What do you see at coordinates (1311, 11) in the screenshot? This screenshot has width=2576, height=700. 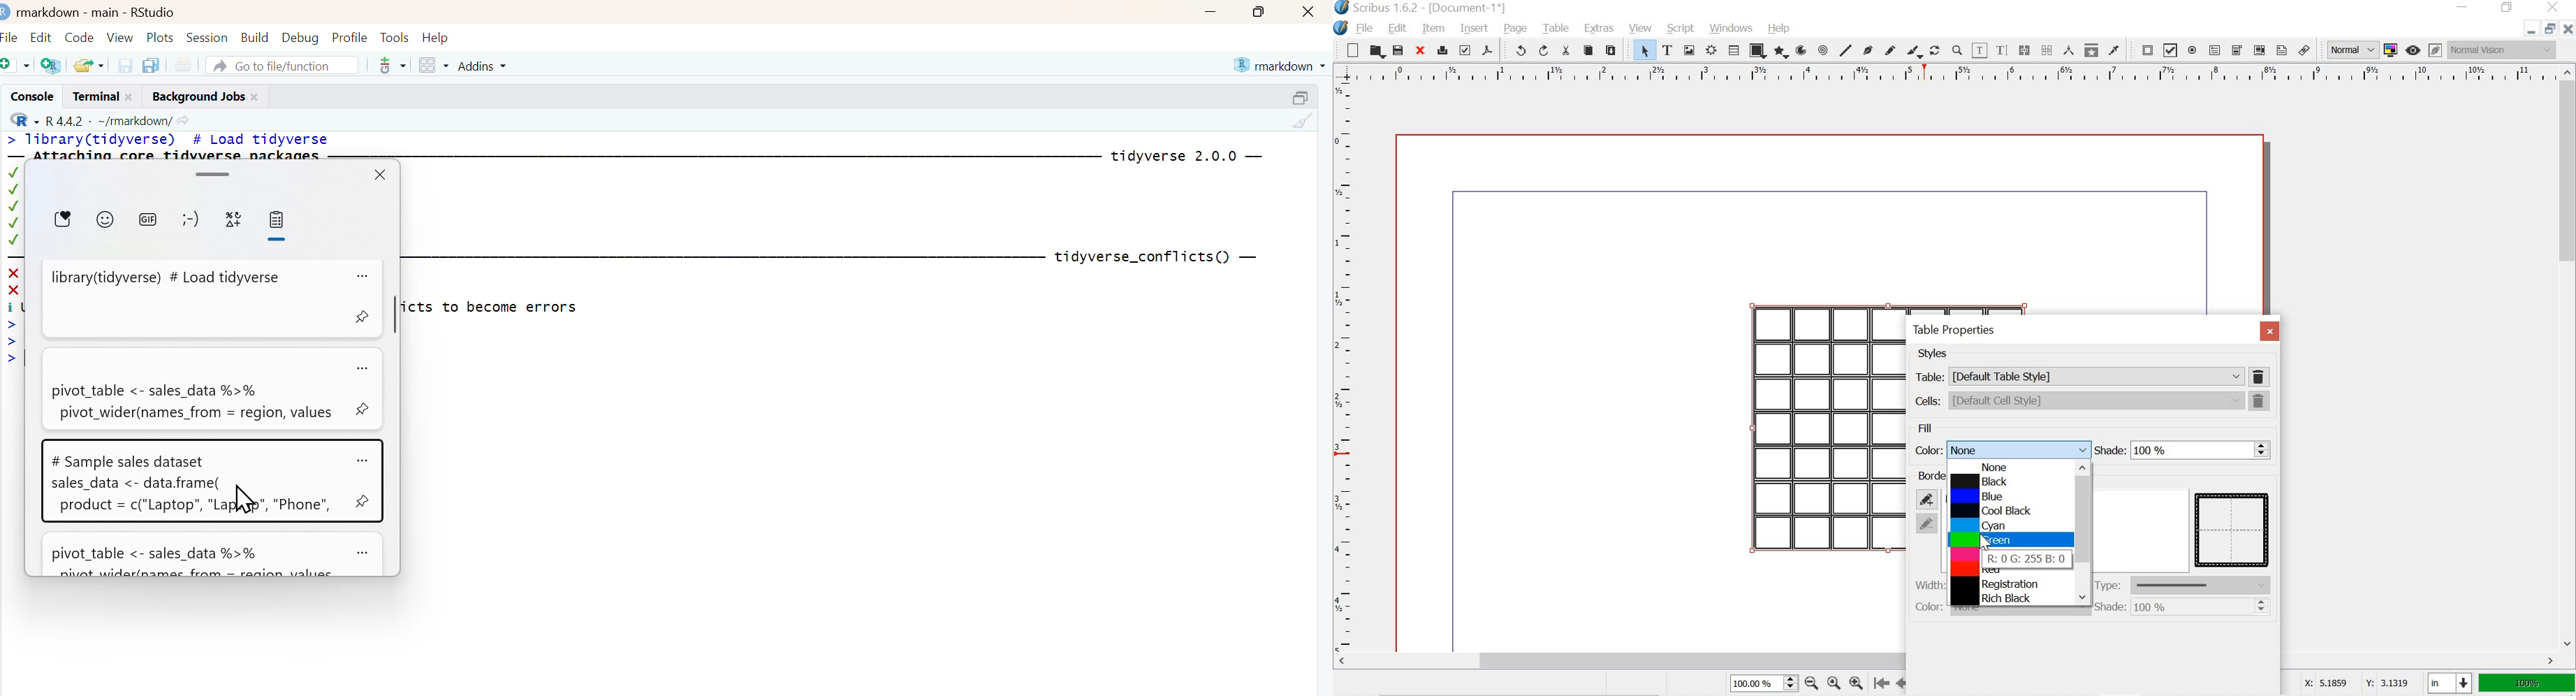 I see `close` at bounding box center [1311, 11].